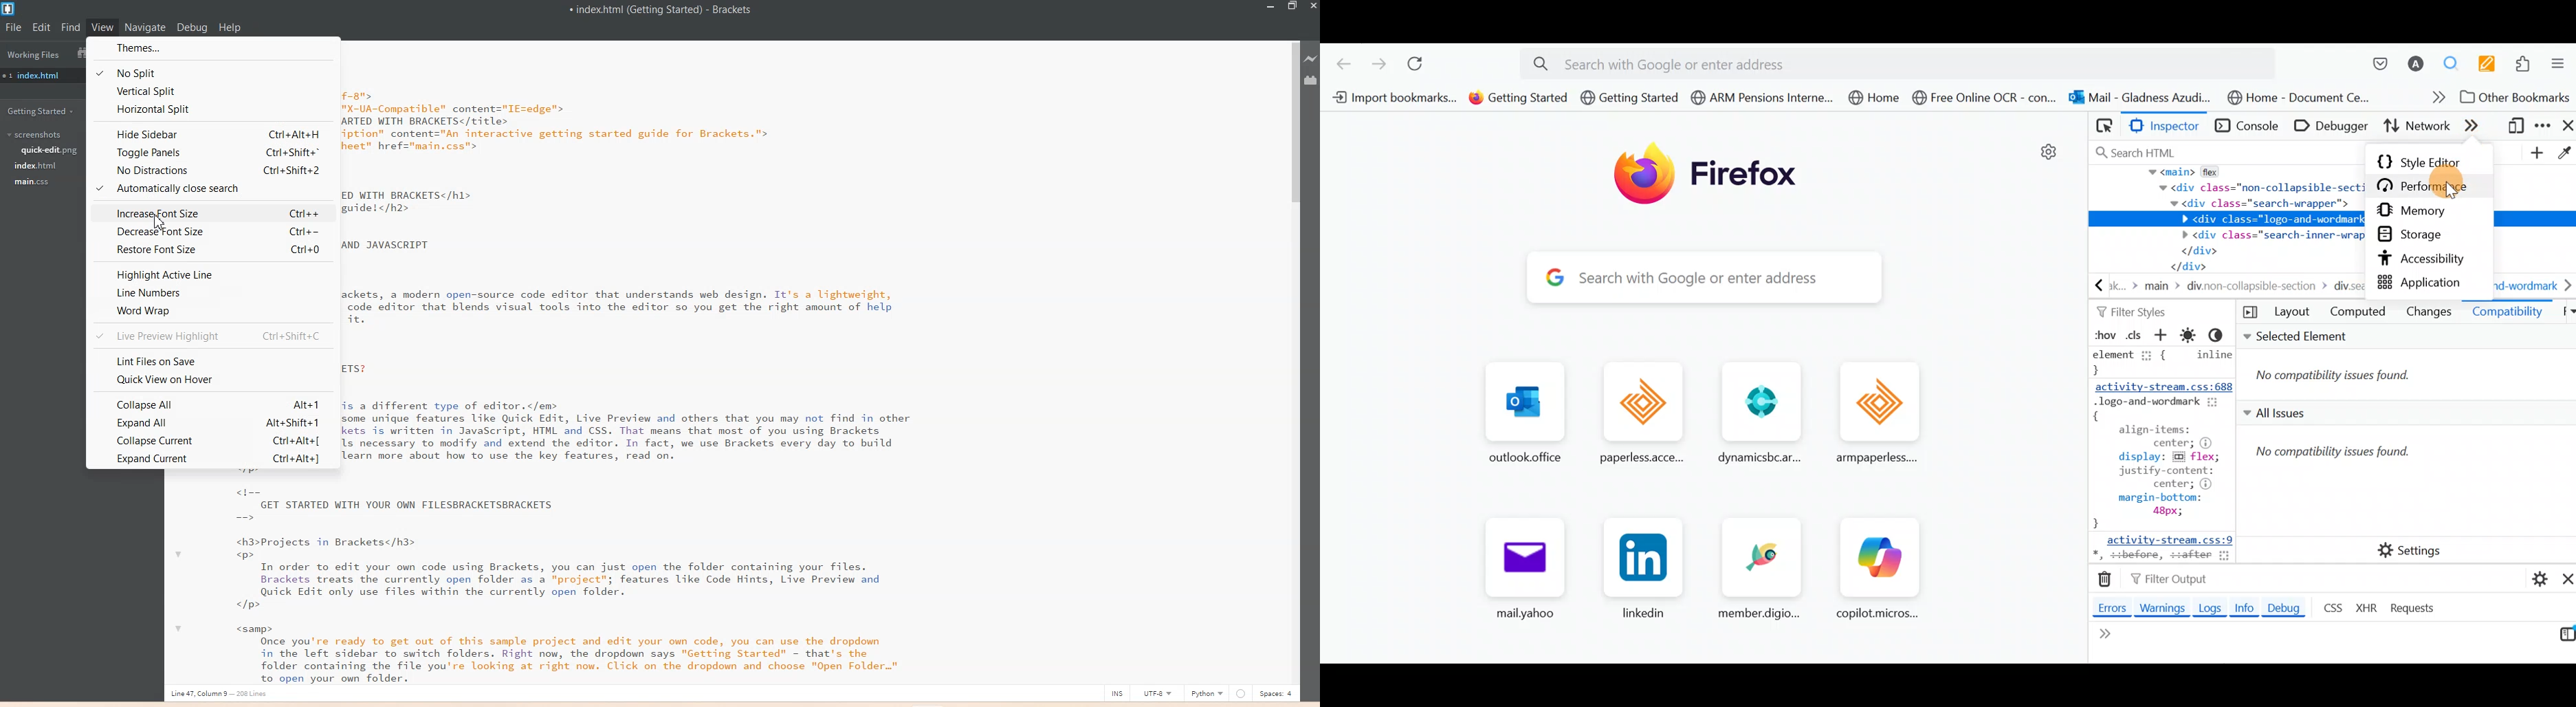 The image size is (2576, 728). What do you see at coordinates (212, 232) in the screenshot?
I see `Decrease Font Size` at bounding box center [212, 232].